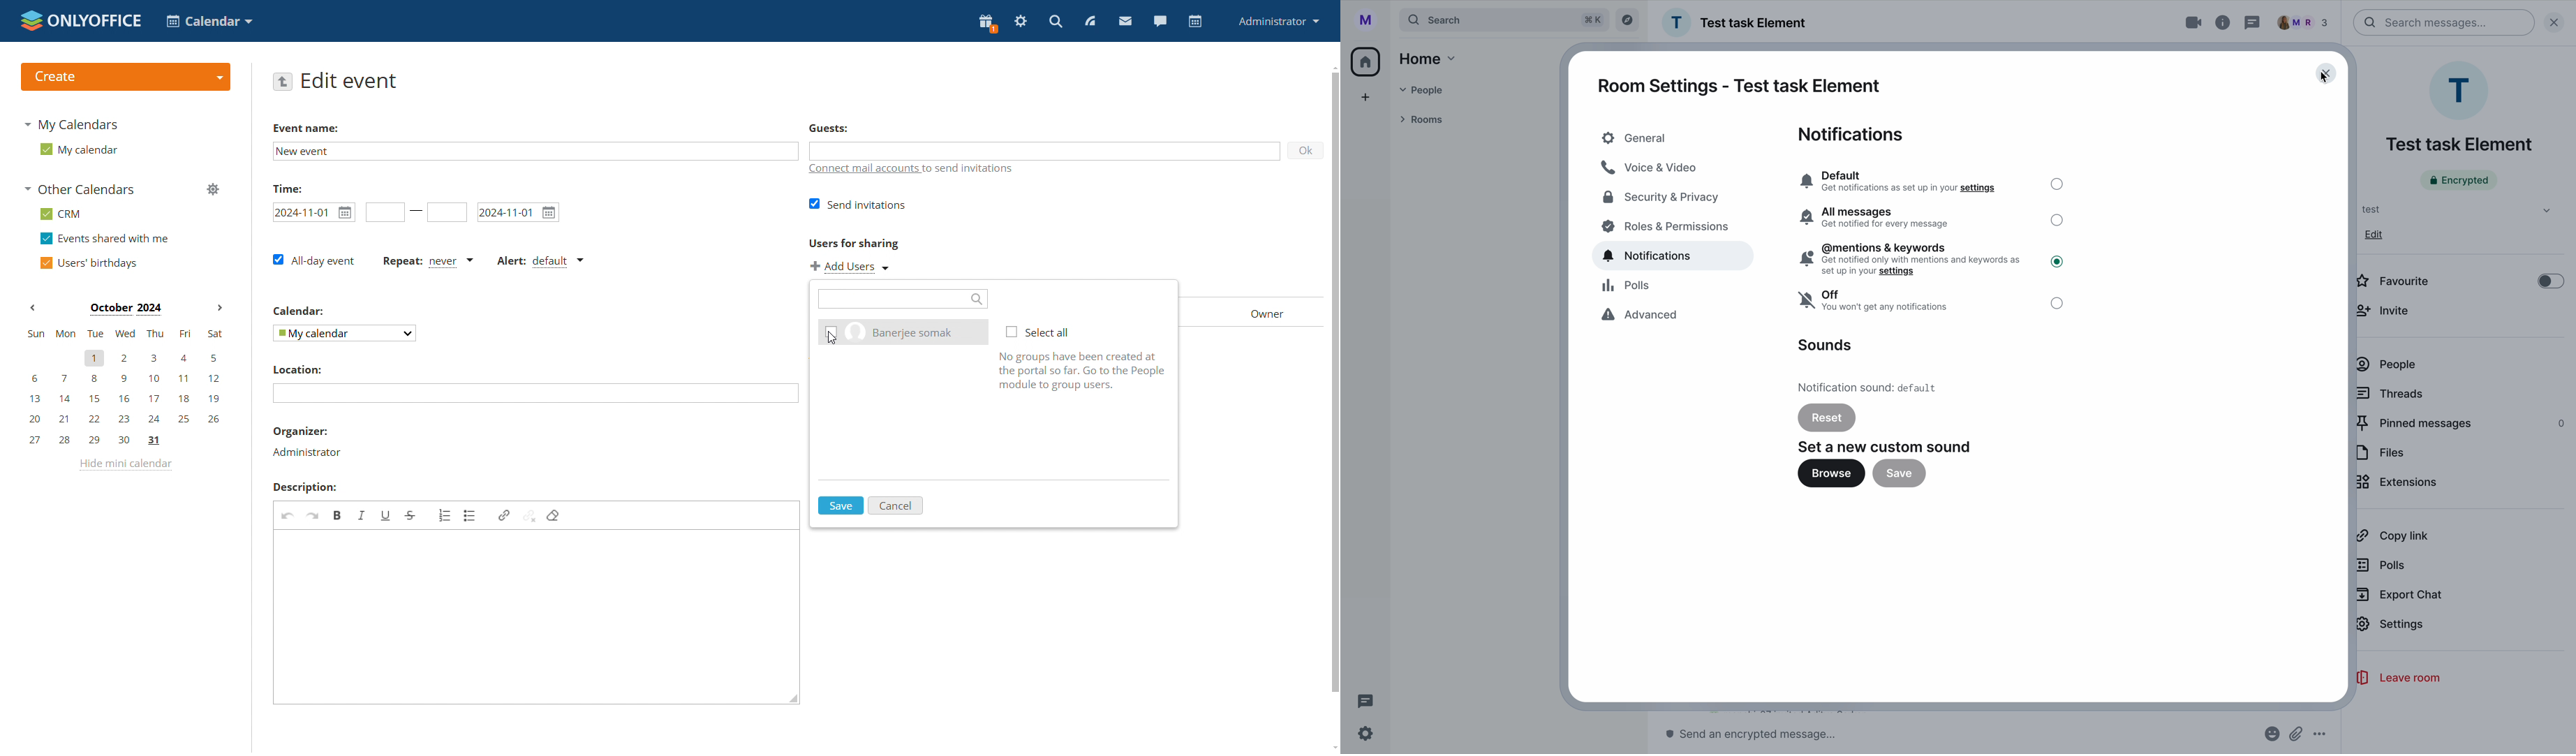  I want to click on mentions and keywords, so click(1932, 259).